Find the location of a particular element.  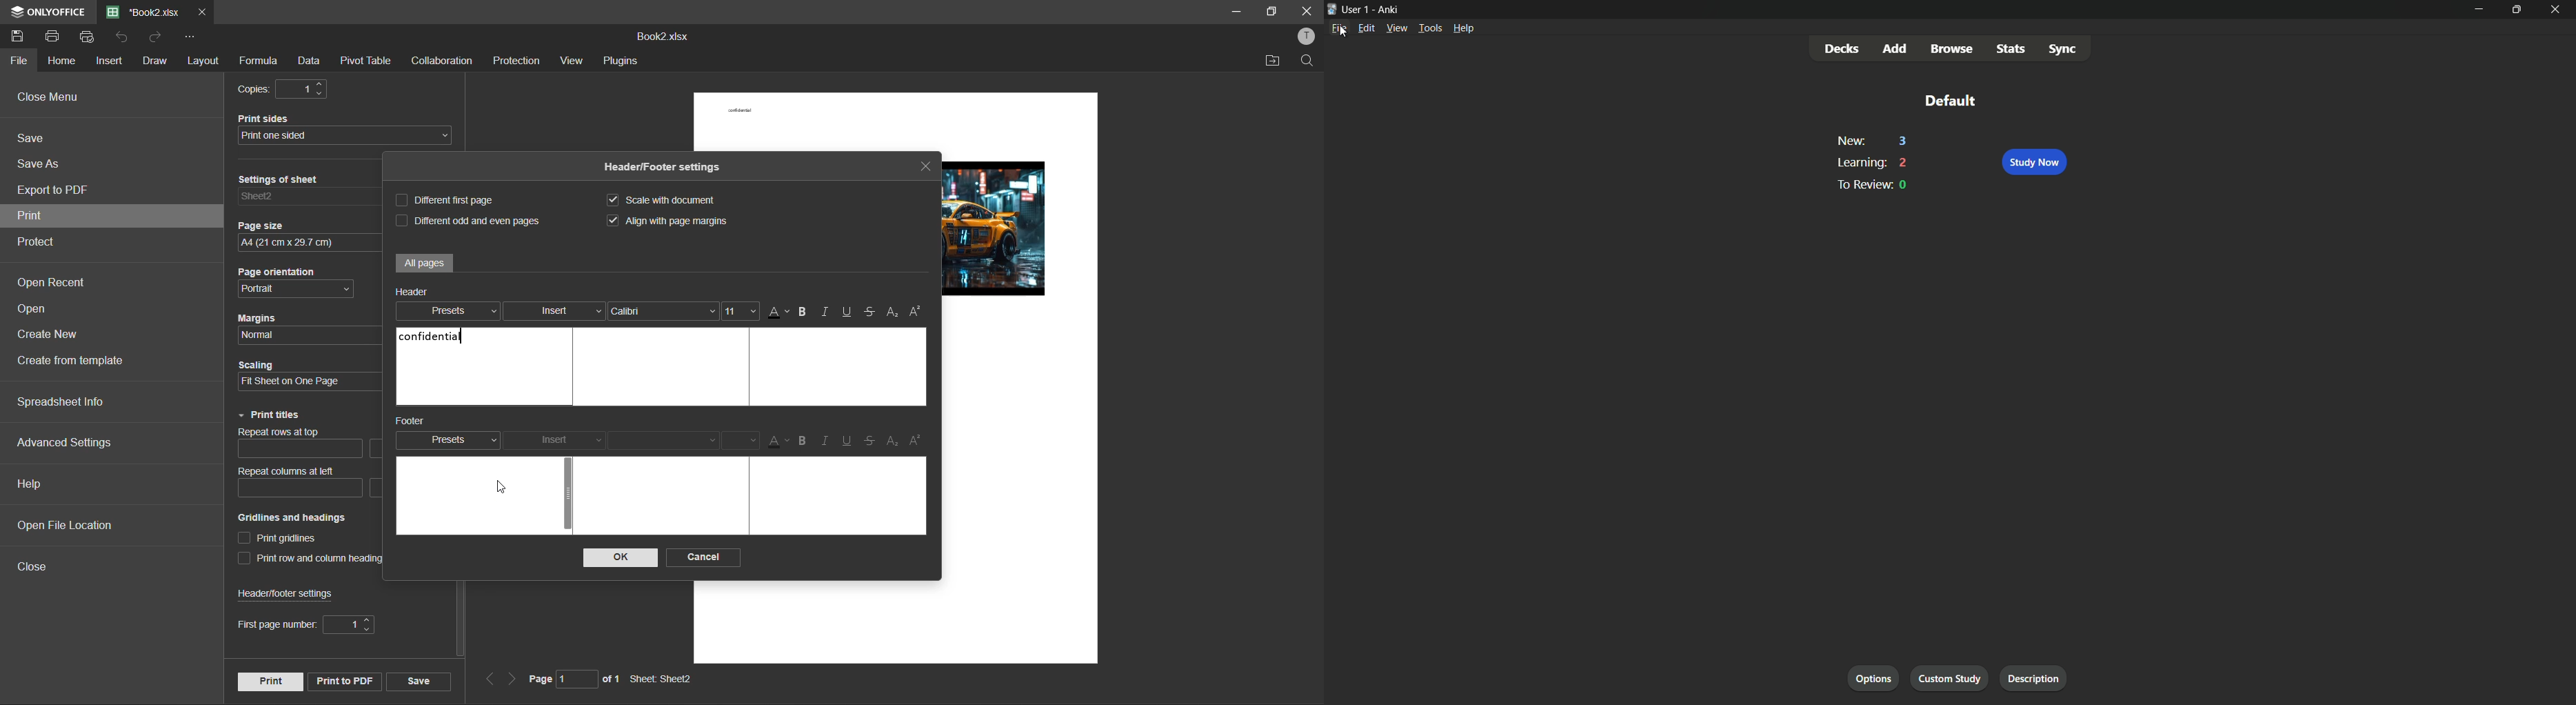

Header/Footer settings is located at coordinates (662, 166).